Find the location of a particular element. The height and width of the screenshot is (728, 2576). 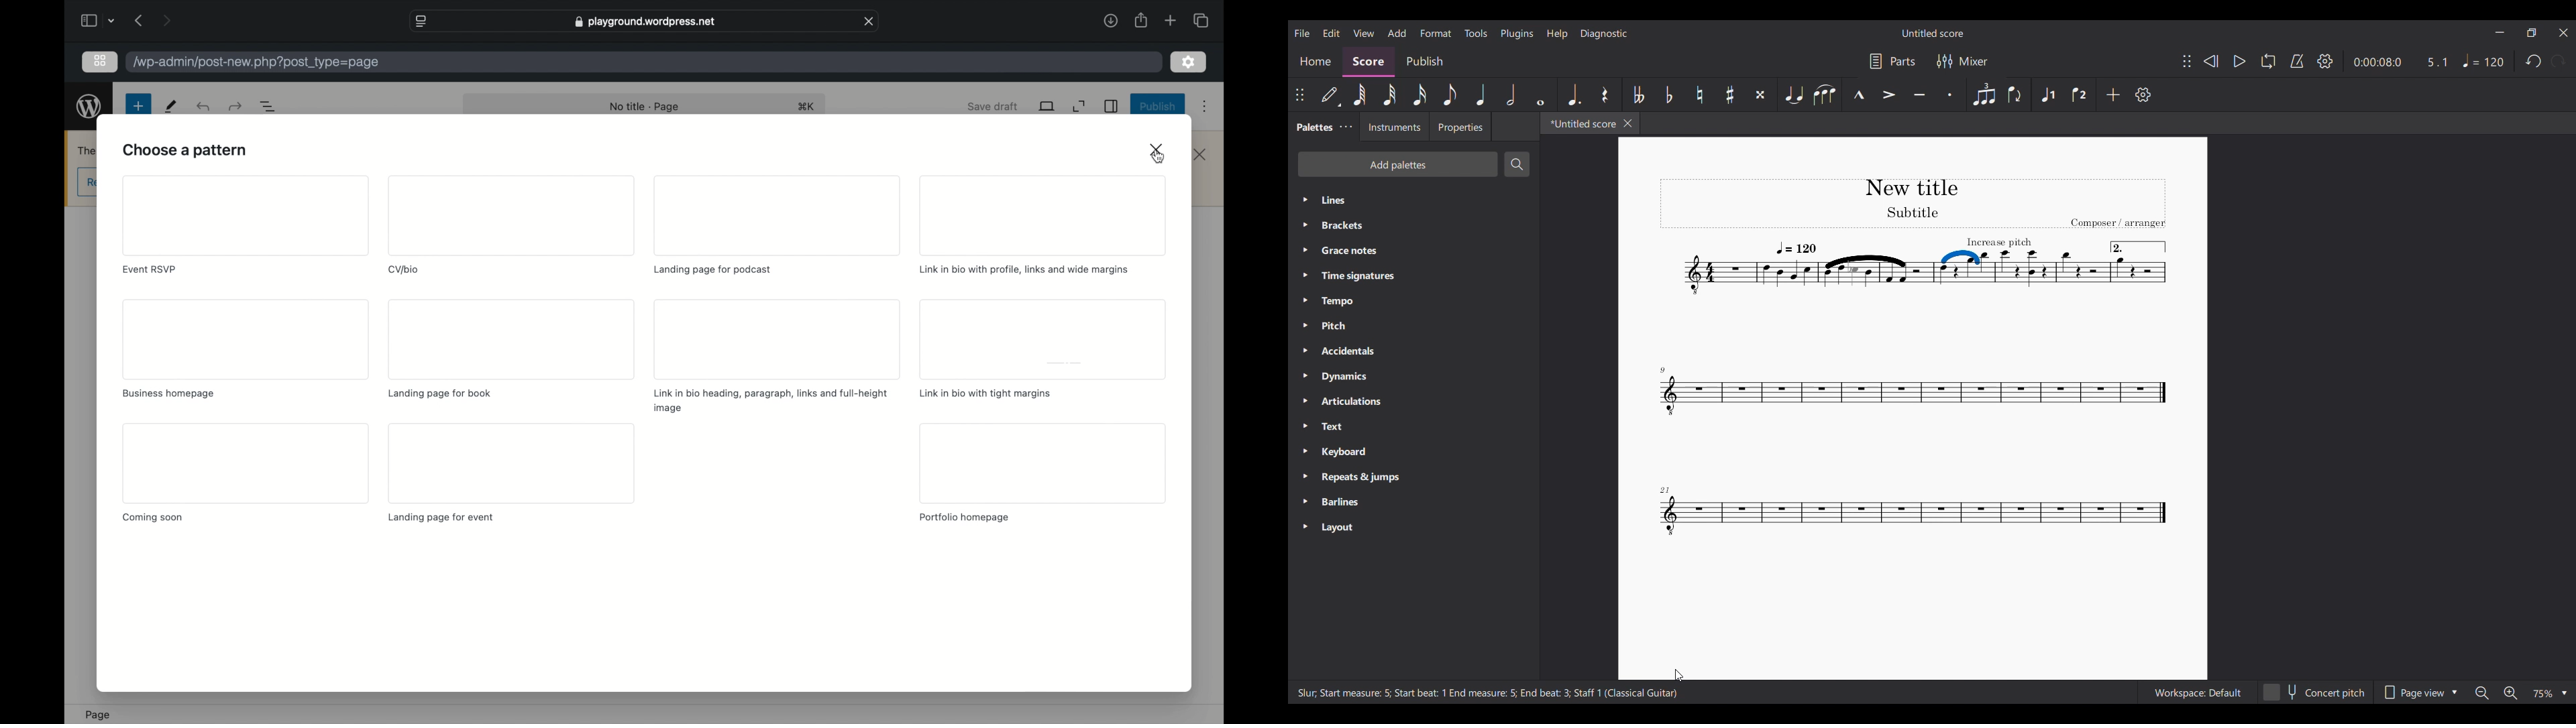

coming soon is located at coordinates (153, 518).